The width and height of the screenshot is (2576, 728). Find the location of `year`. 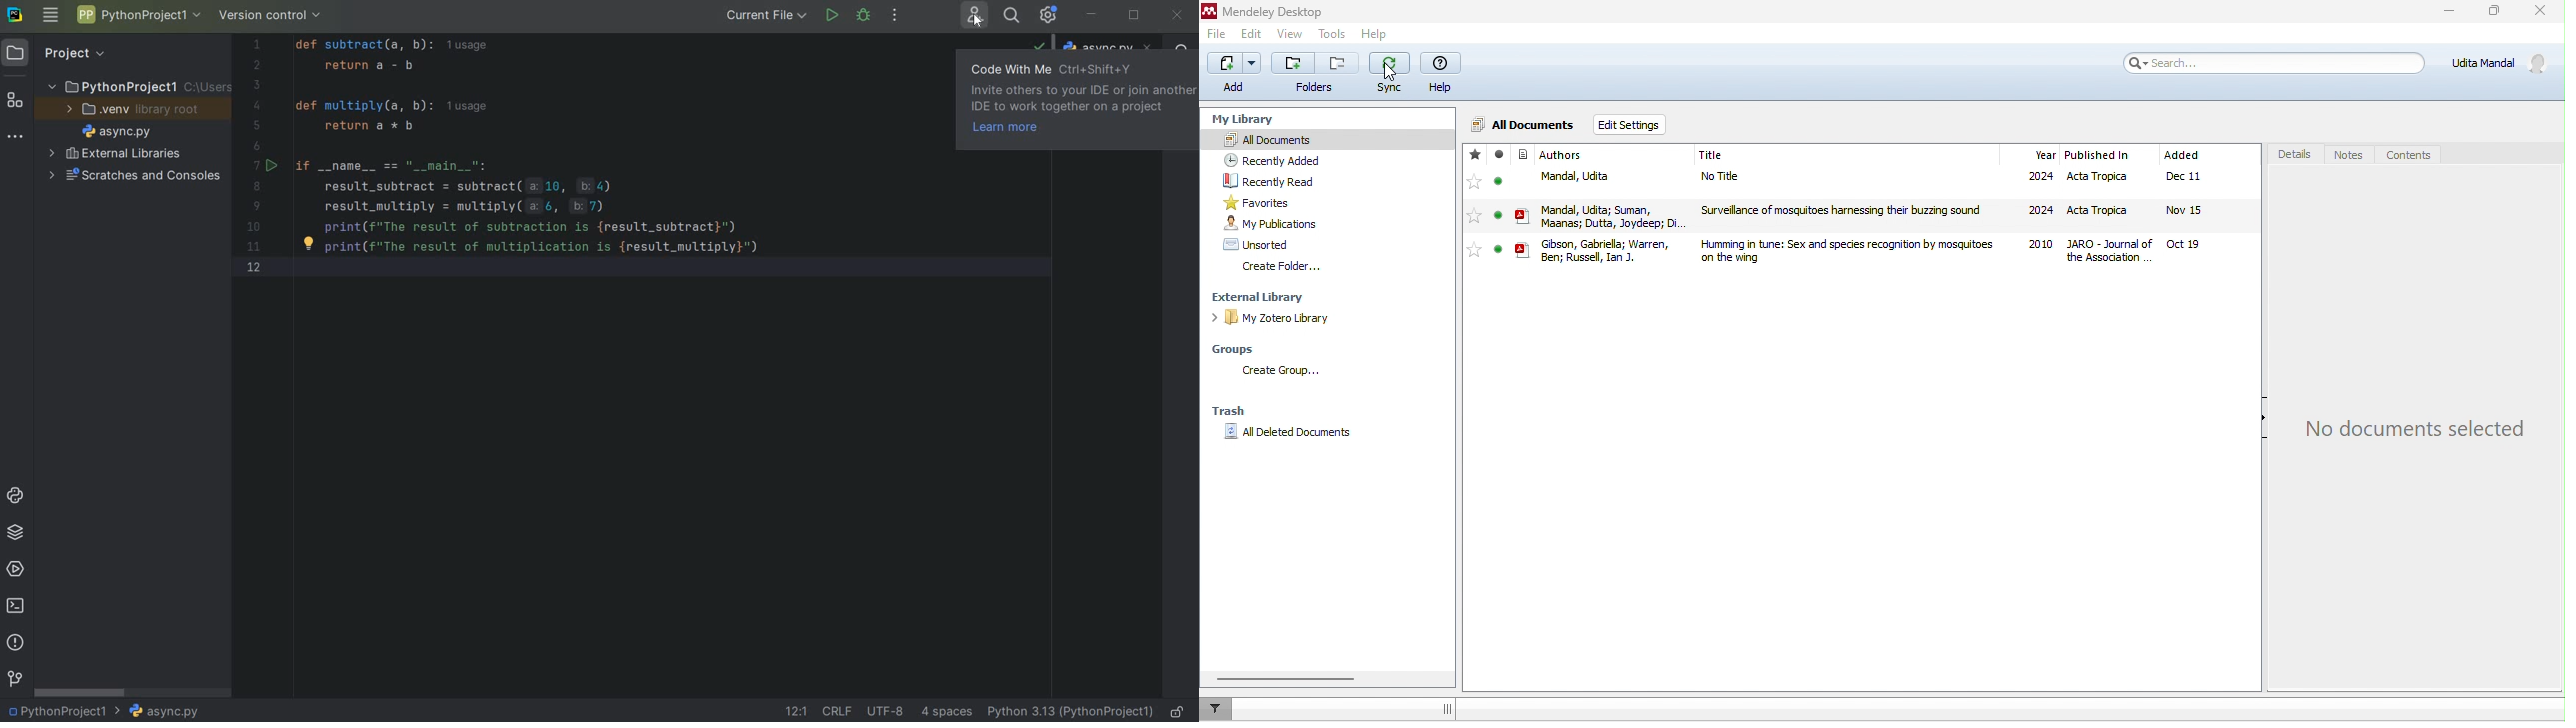

year is located at coordinates (2045, 154).